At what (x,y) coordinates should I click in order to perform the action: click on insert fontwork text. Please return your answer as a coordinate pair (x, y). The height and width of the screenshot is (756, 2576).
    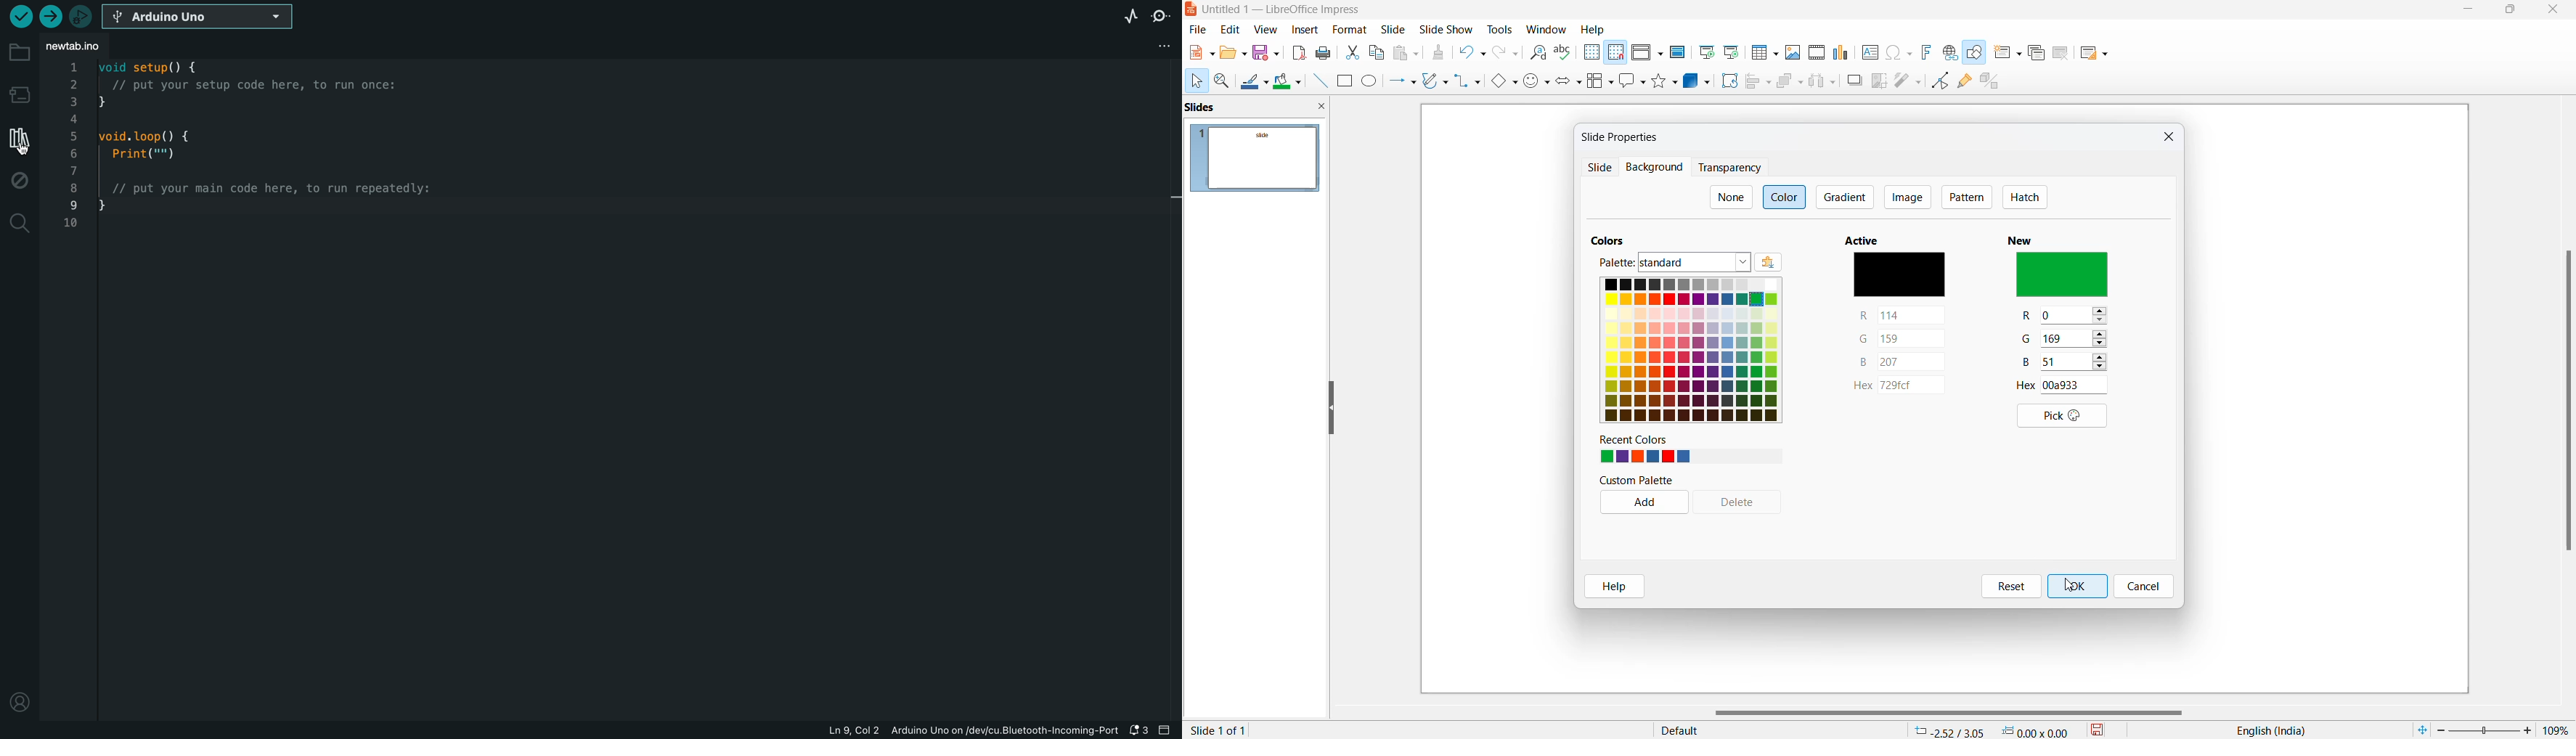
    Looking at the image, I should click on (1925, 52).